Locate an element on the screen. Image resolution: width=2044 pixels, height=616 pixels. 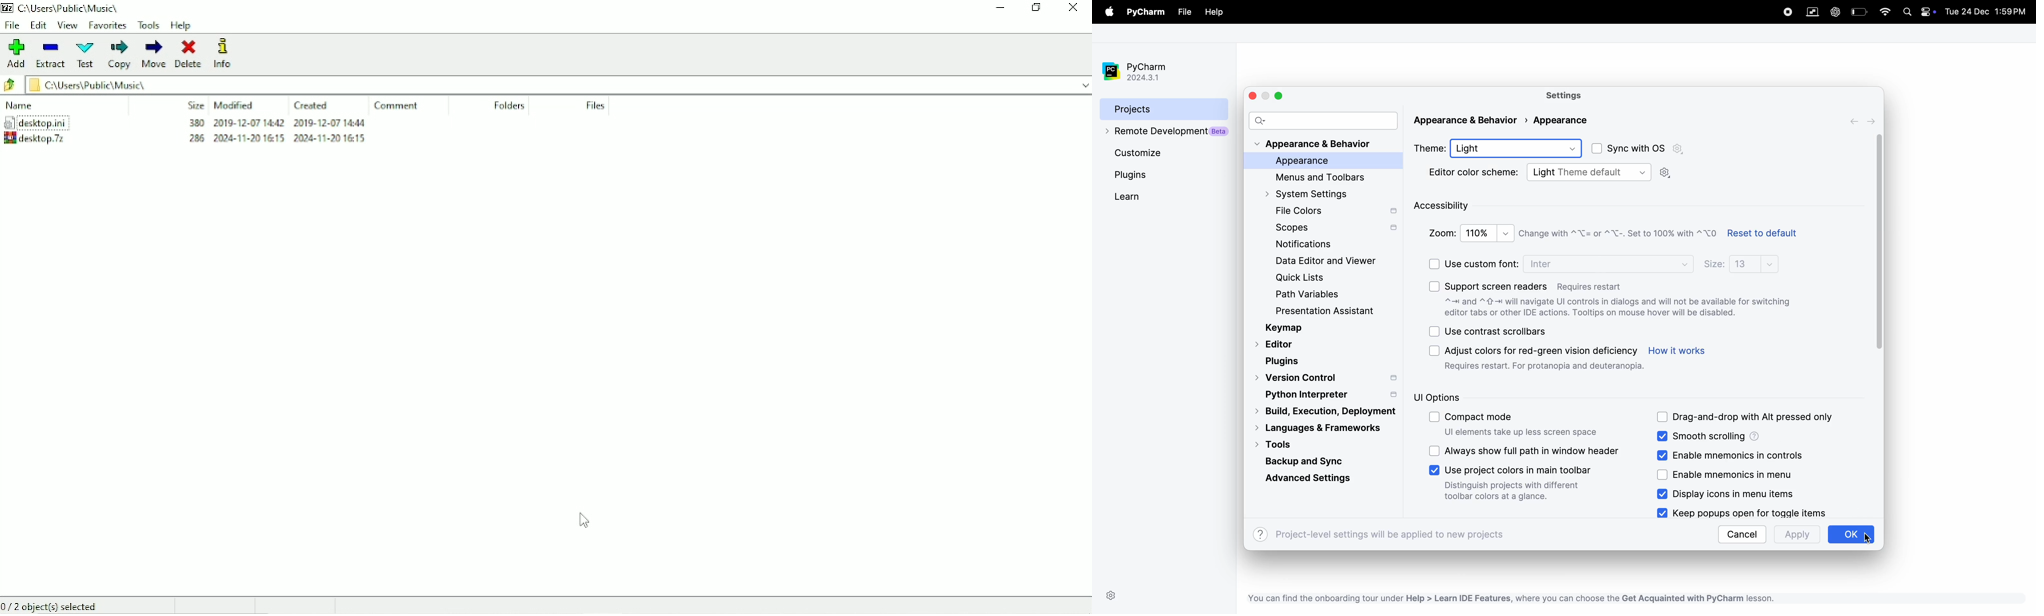
support screen readers is located at coordinates (1536, 284).